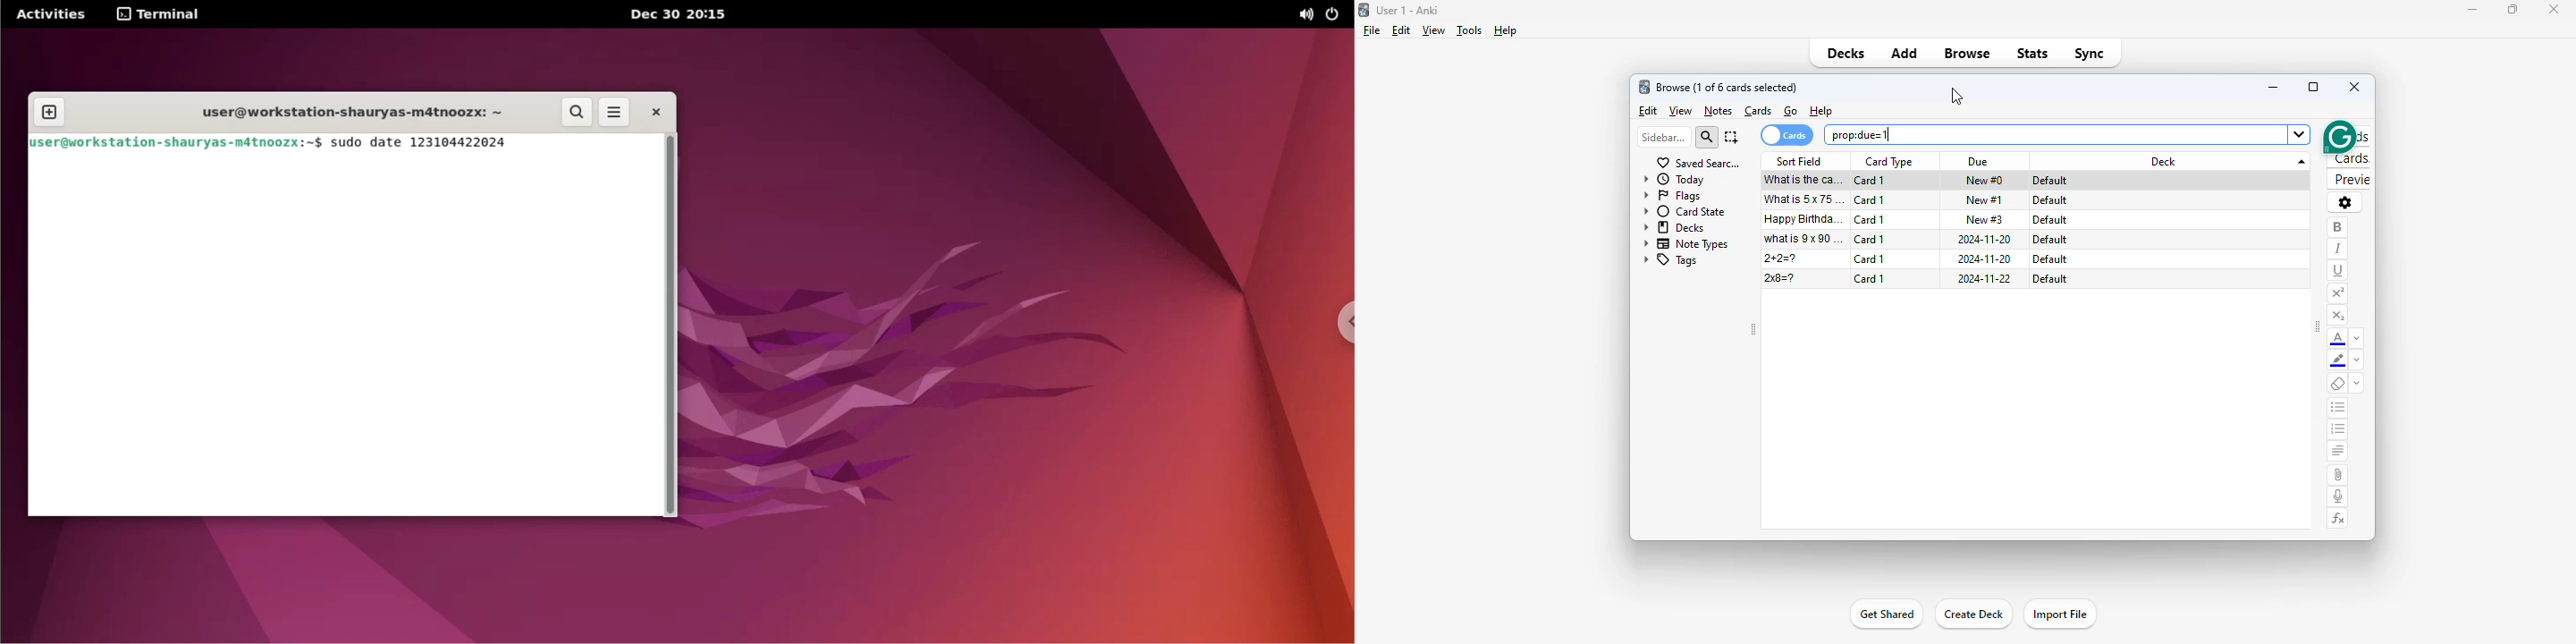 Image resolution: width=2576 pixels, height=644 pixels. I want to click on 2024-11-22, so click(1984, 279).